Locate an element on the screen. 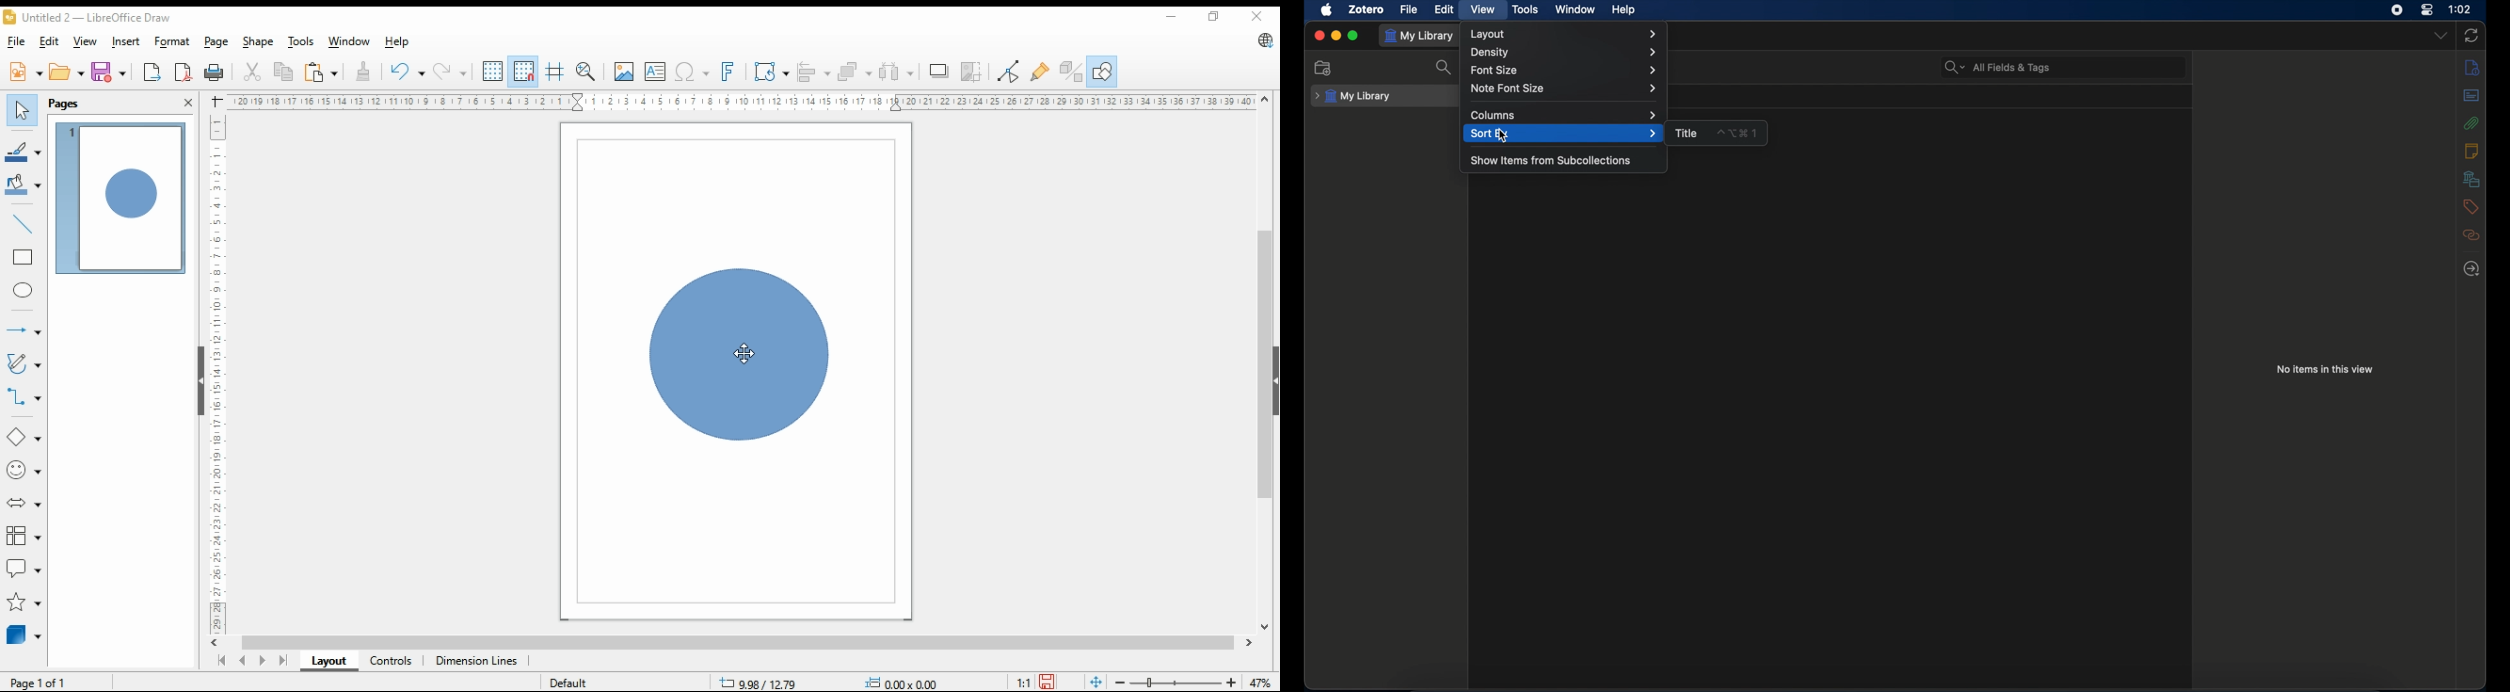 Image resolution: width=2520 pixels, height=700 pixels. window is located at coordinates (1575, 8).